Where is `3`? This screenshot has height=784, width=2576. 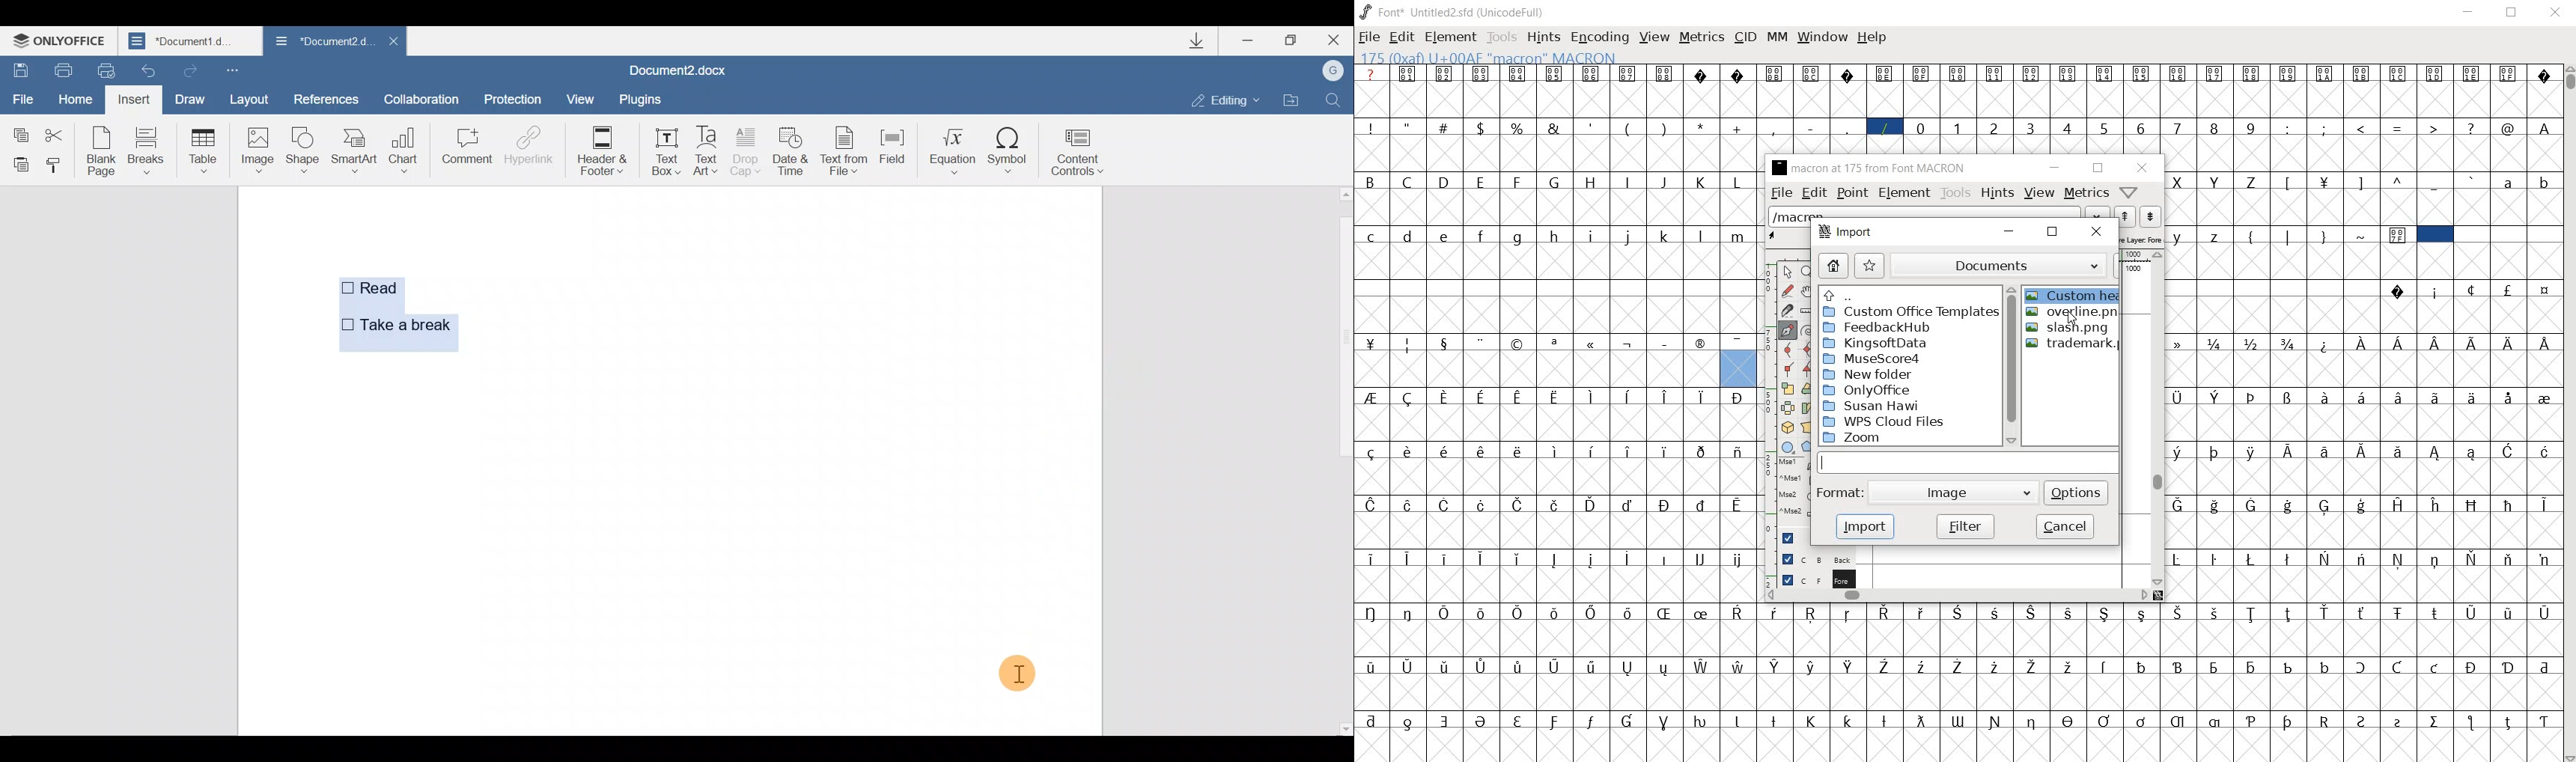
3 is located at coordinates (2032, 128).